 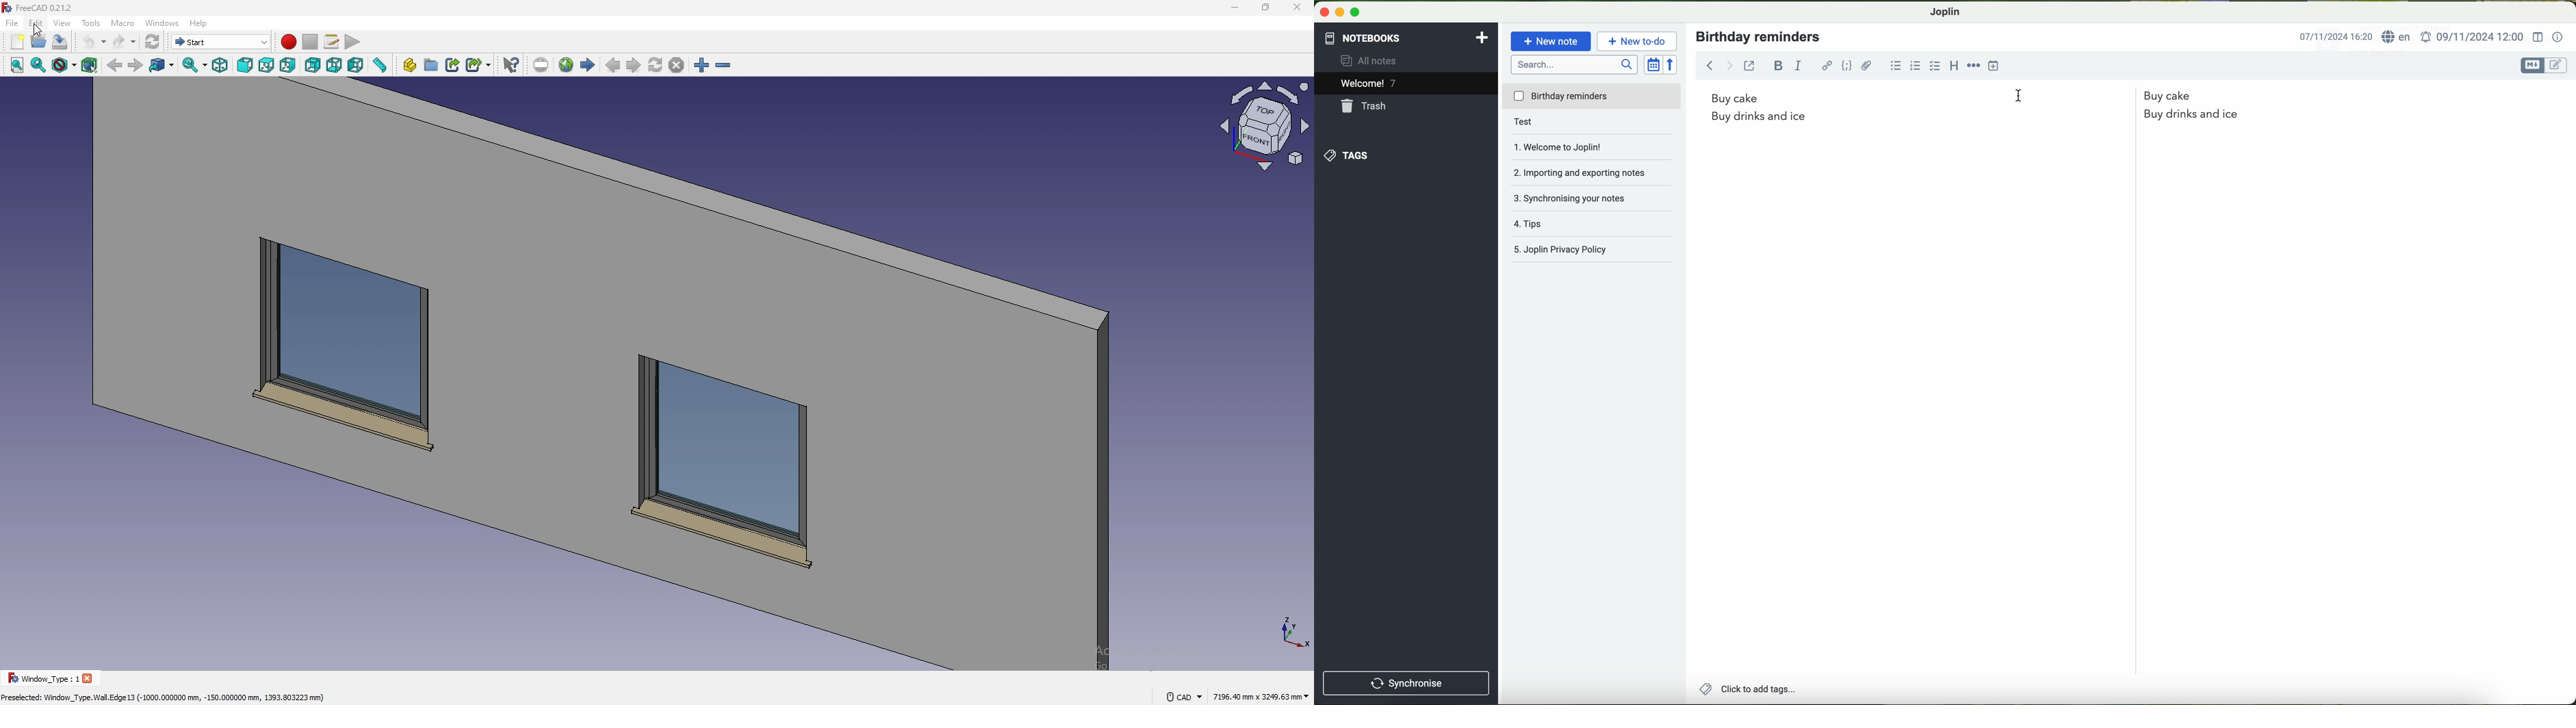 I want to click on left, so click(x=357, y=65).